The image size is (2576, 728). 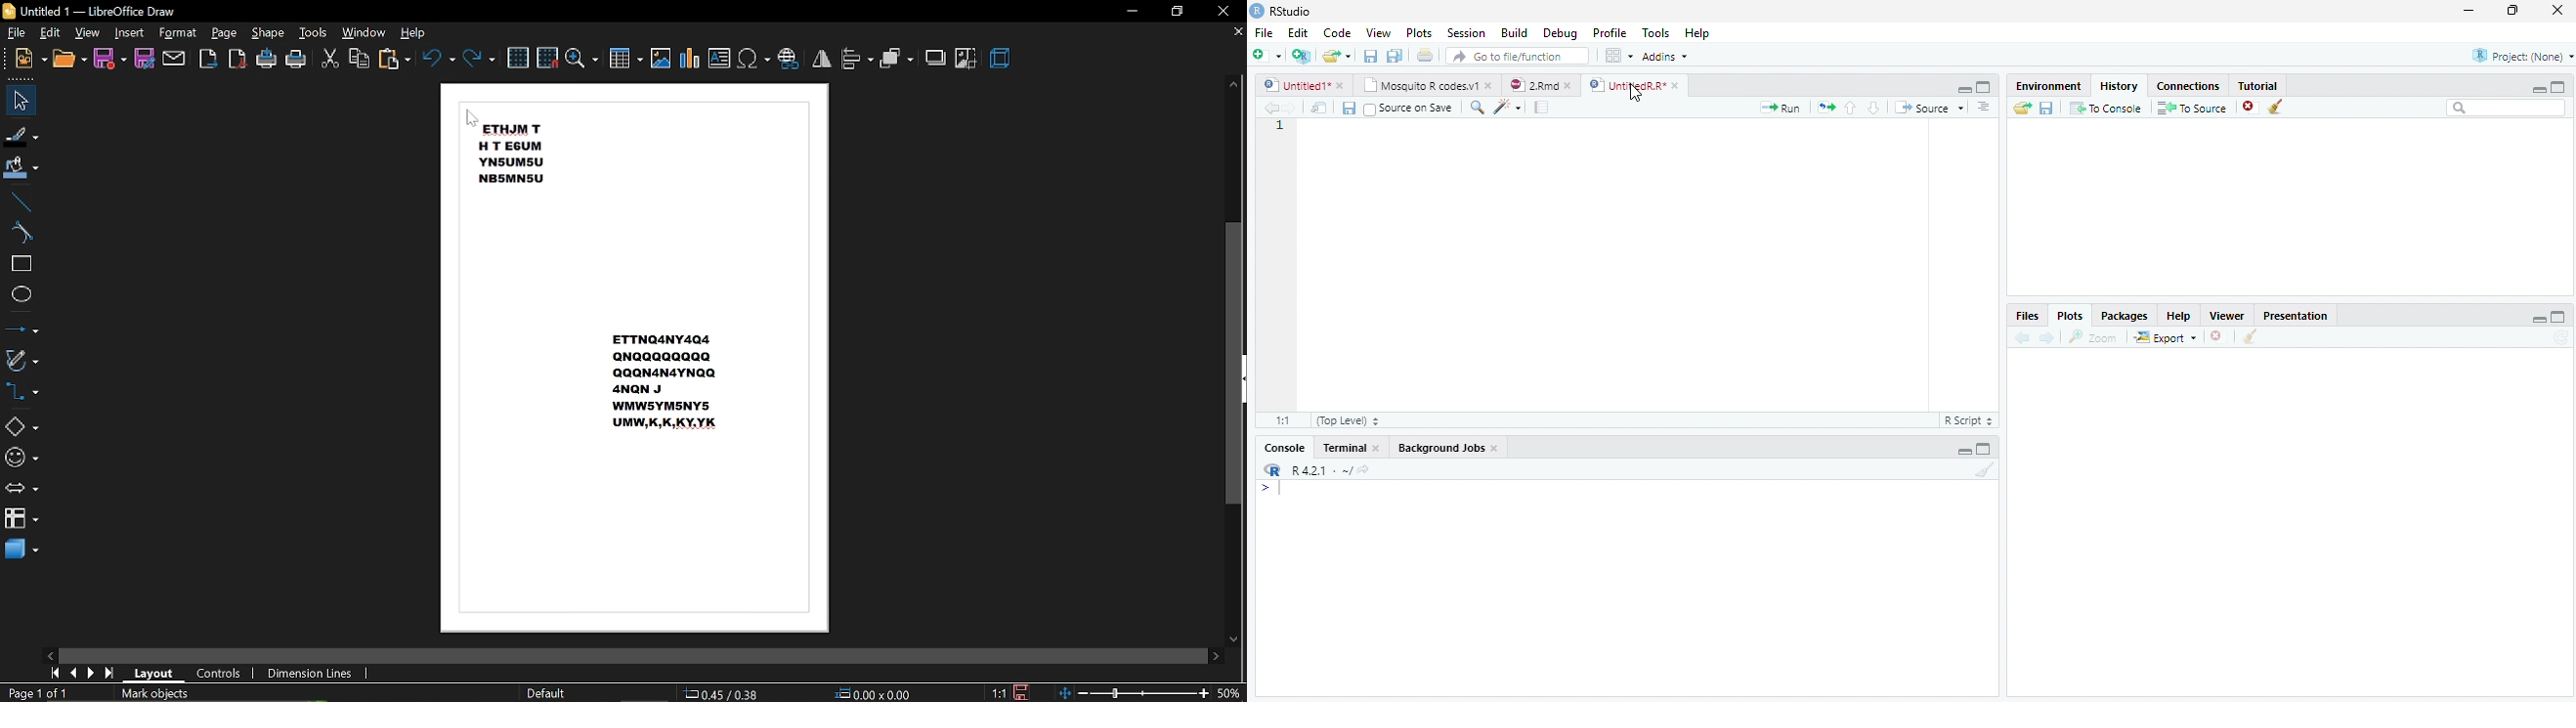 What do you see at coordinates (2164, 337) in the screenshot?
I see `Export` at bounding box center [2164, 337].